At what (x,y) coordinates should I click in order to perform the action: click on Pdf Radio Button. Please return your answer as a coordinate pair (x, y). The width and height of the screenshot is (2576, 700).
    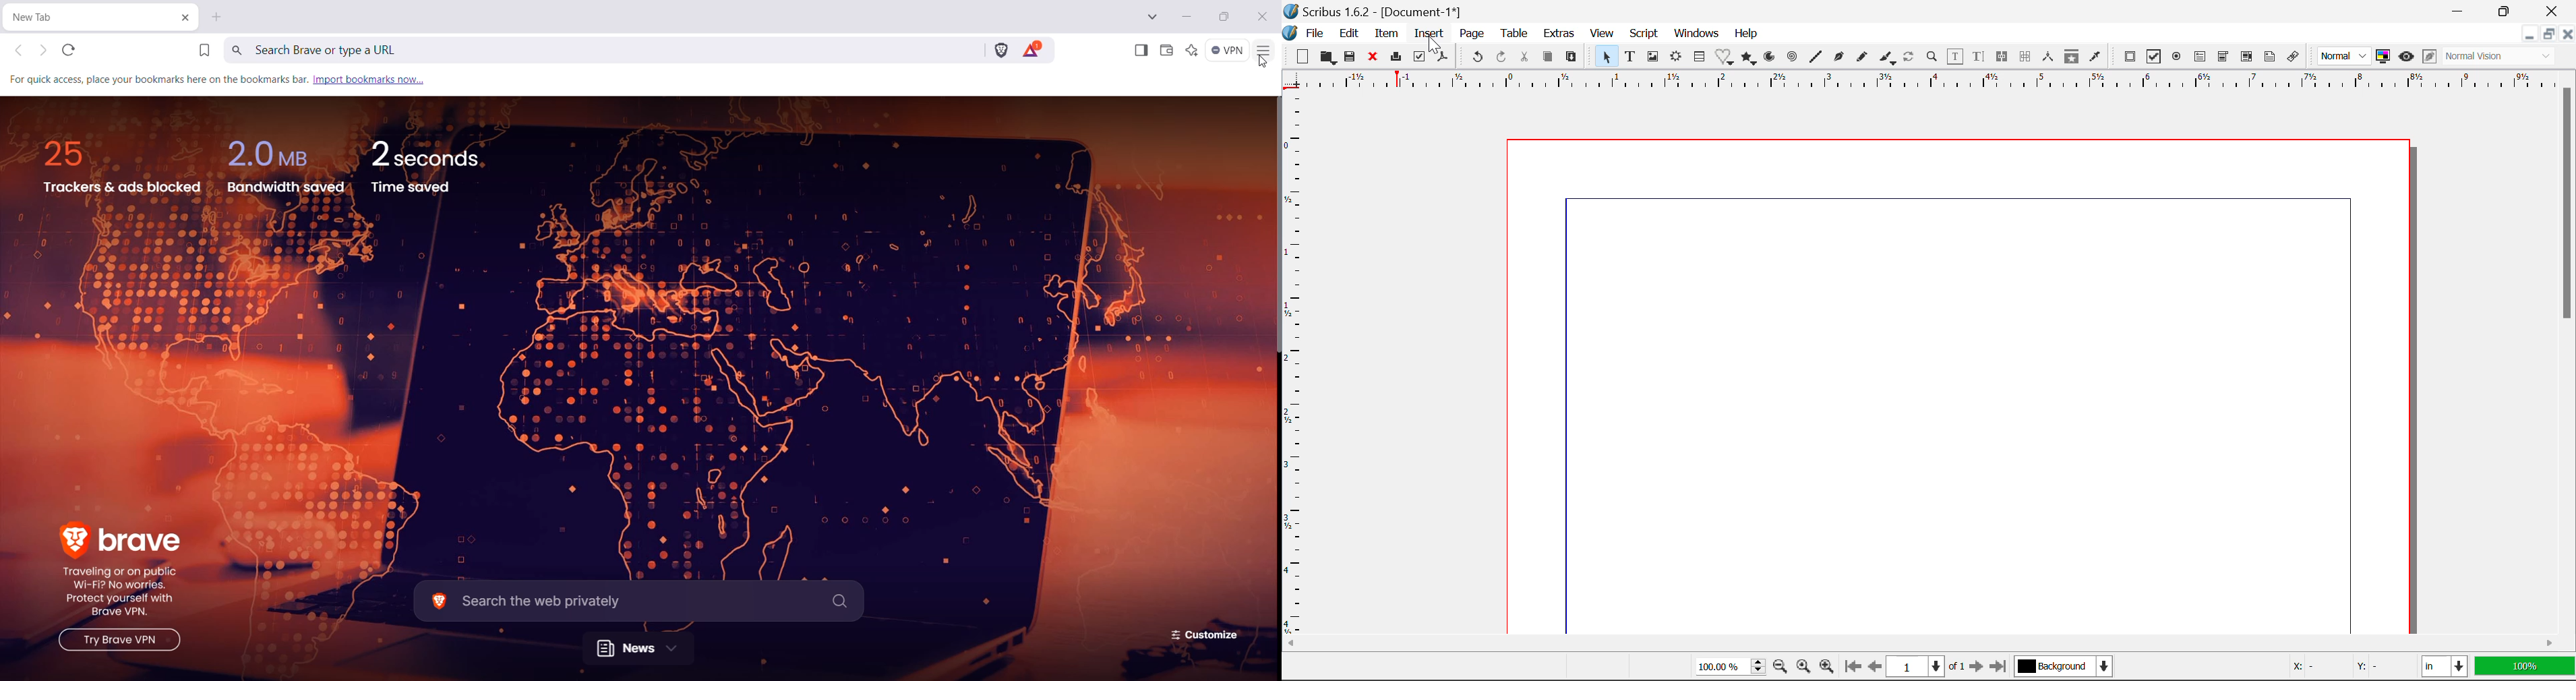
    Looking at the image, I should click on (2178, 59).